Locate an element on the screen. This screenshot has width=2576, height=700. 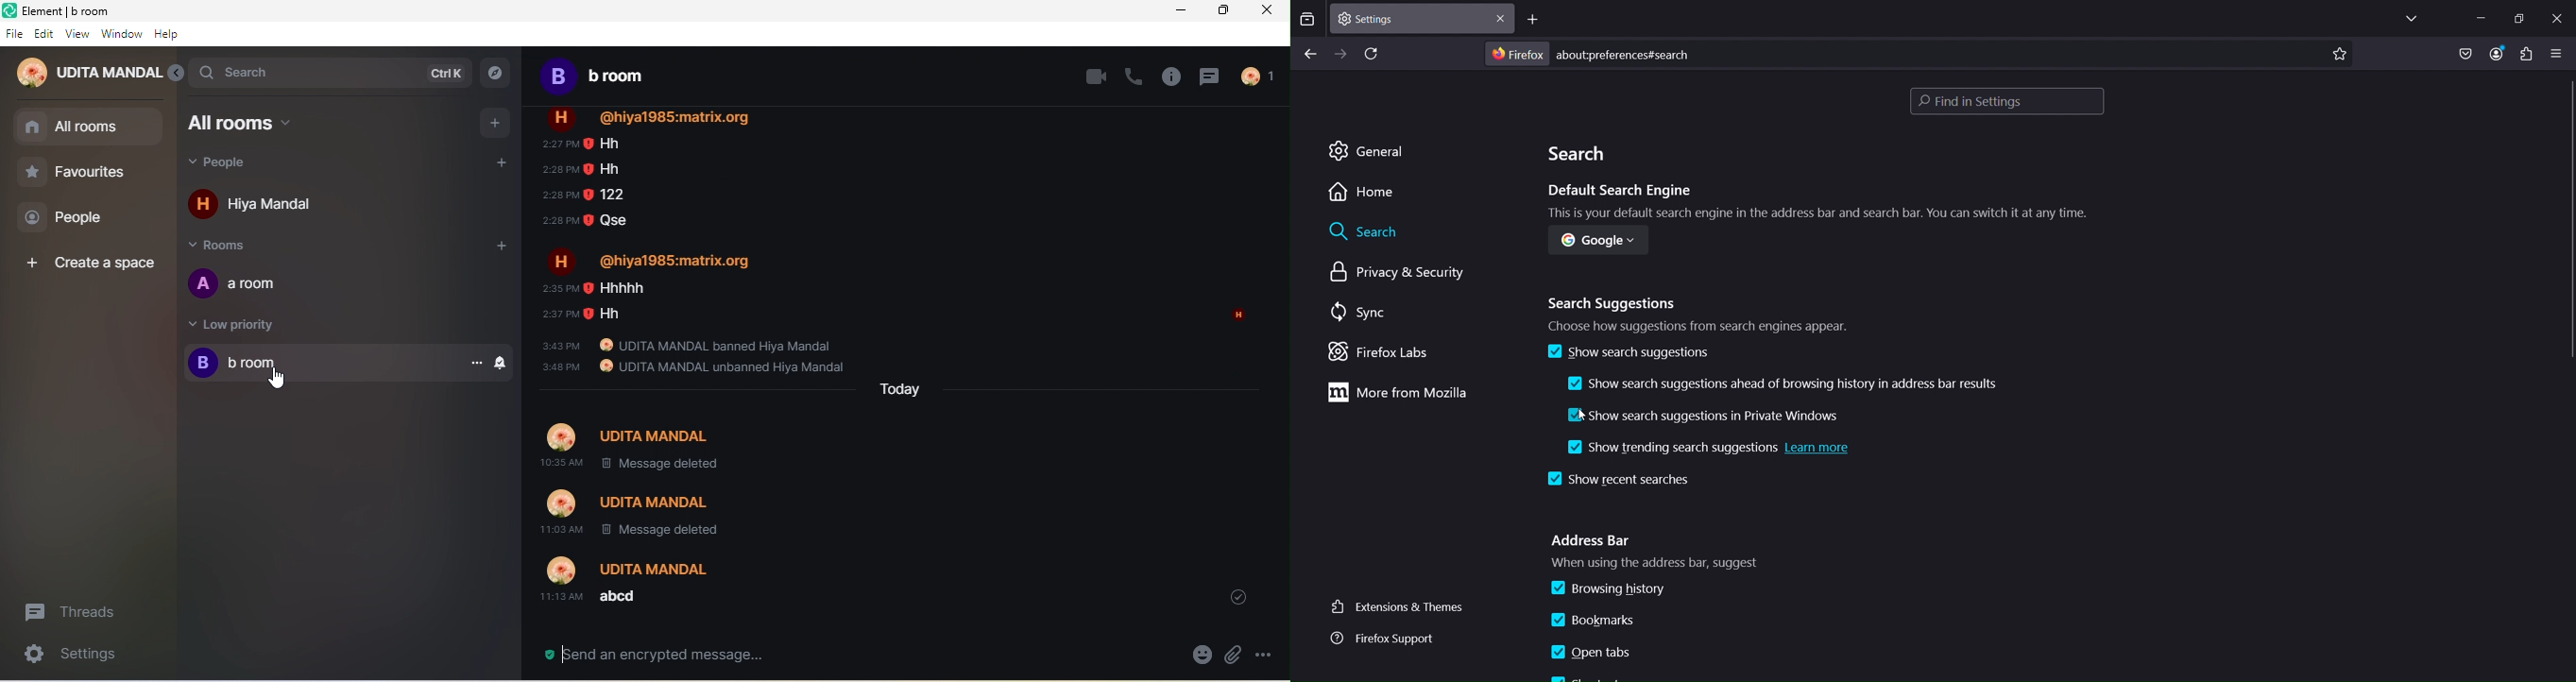
settings is located at coordinates (71, 656).